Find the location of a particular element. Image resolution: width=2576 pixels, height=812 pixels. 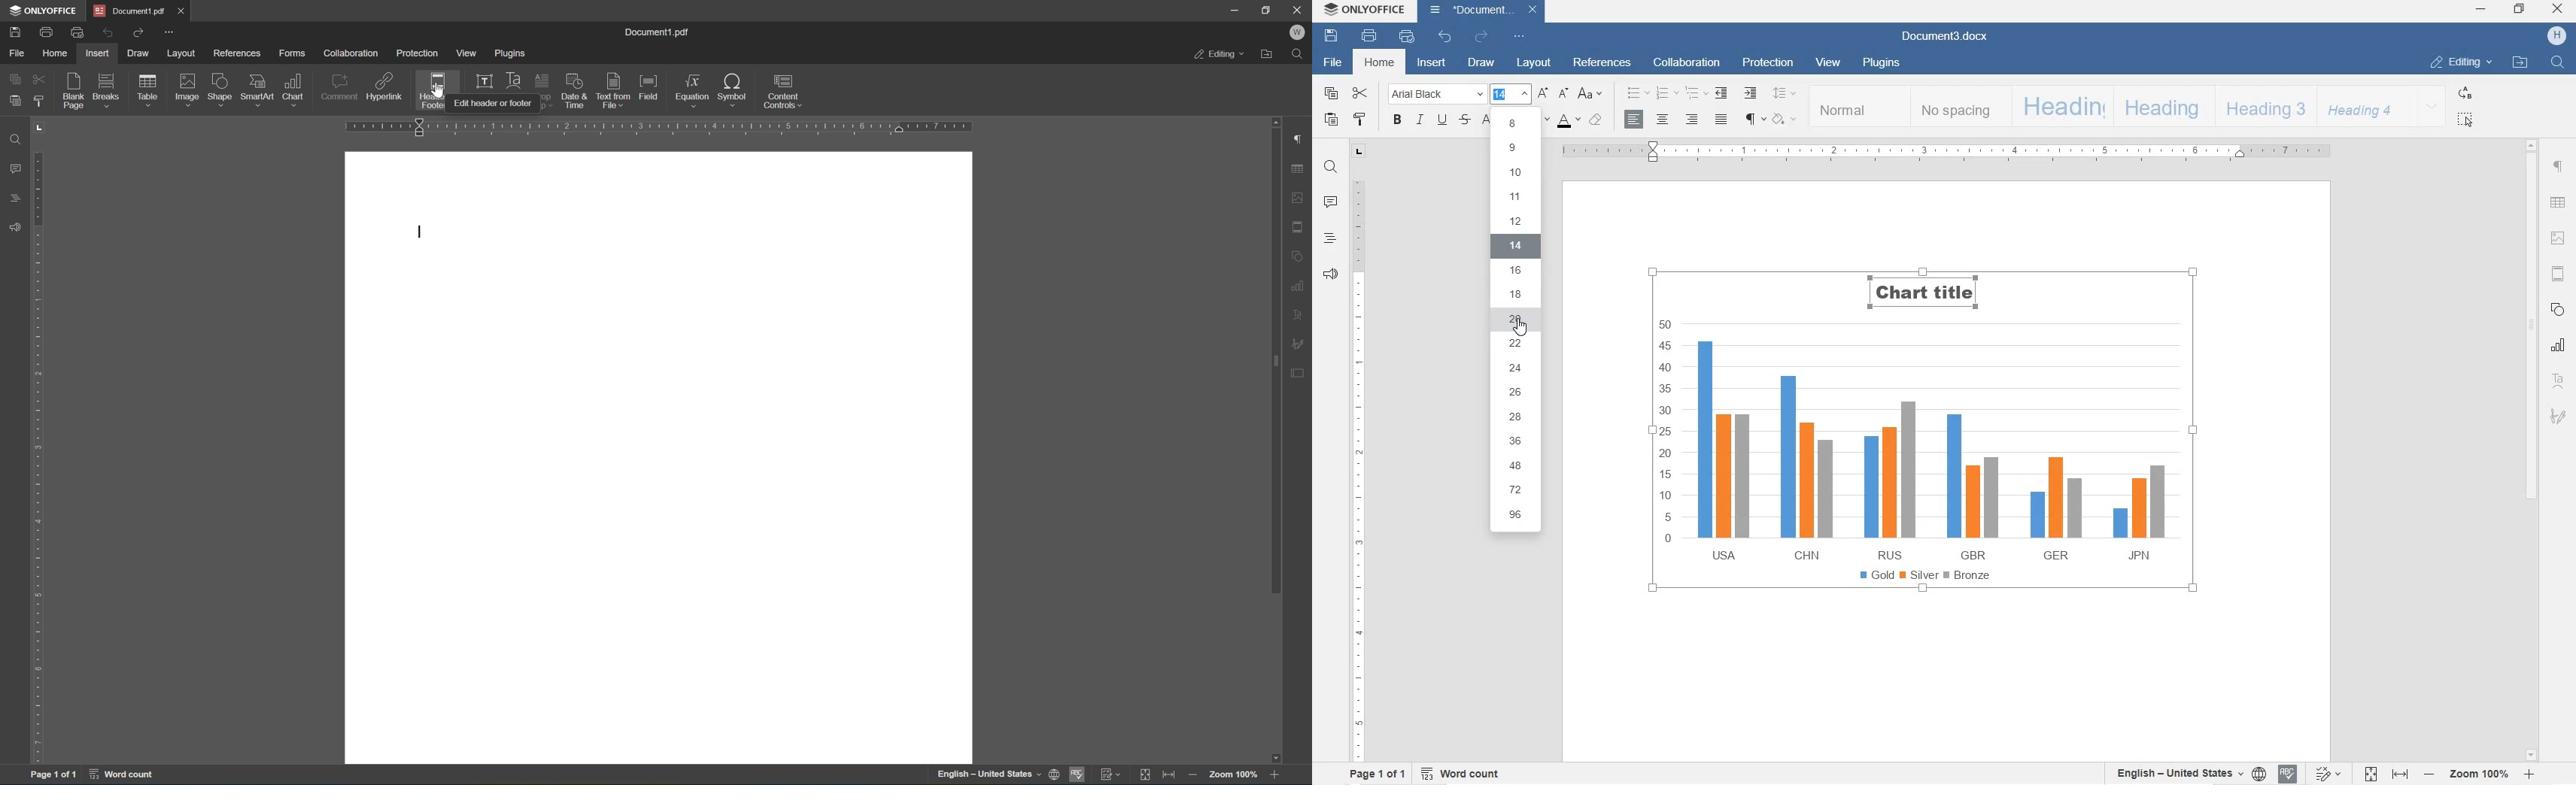

16 is located at coordinates (1515, 271).